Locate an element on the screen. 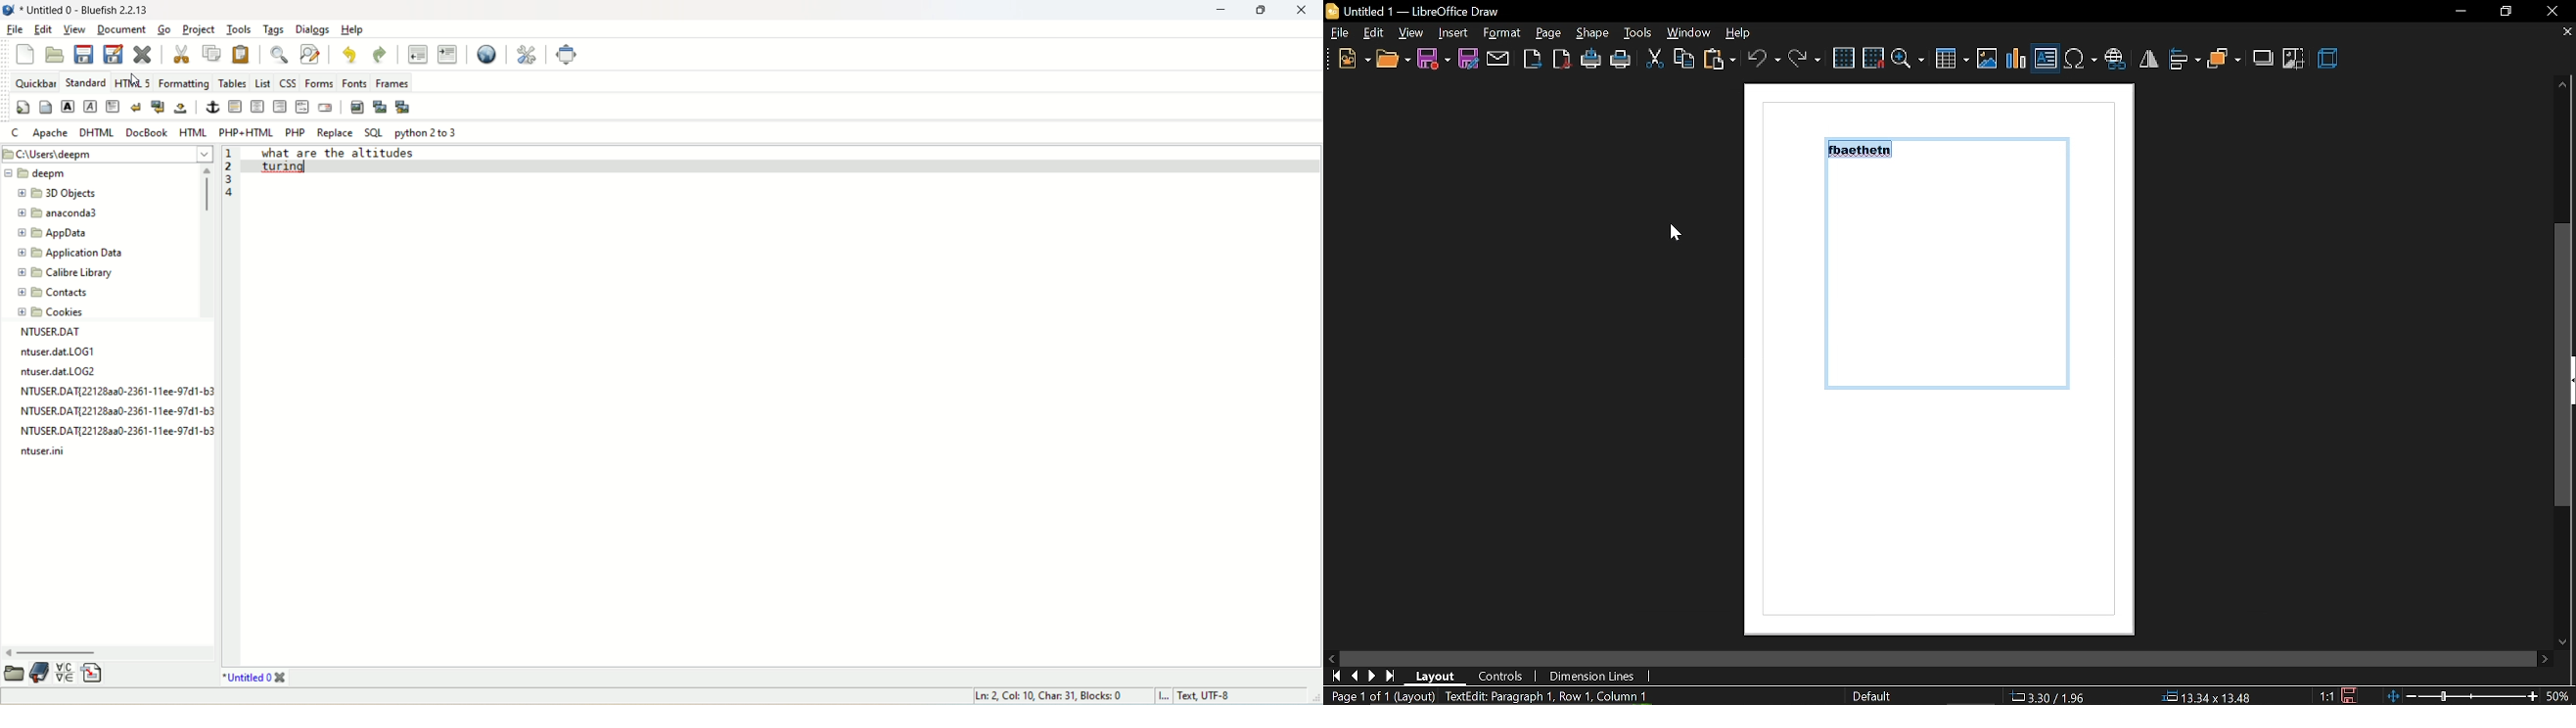 The height and width of the screenshot is (728, 2576). shape is located at coordinates (1452, 33).